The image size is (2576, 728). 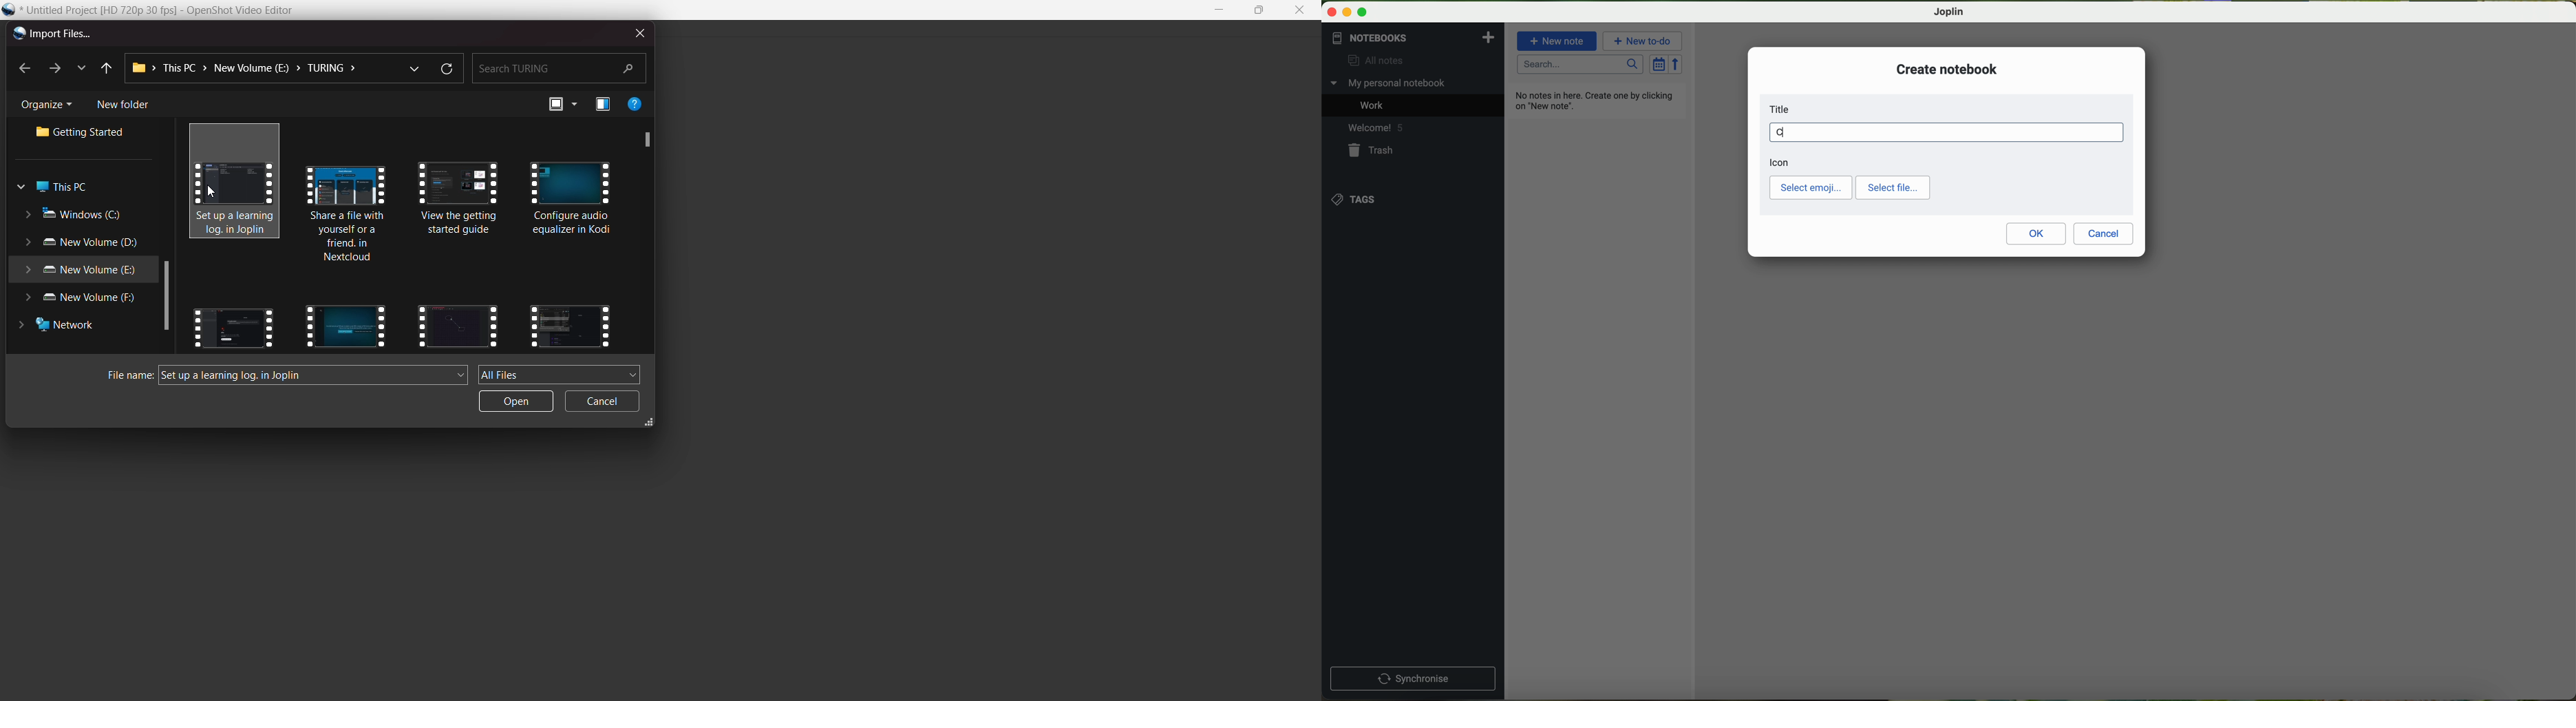 What do you see at coordinates (1374, 104) in the screenshot?
I see `work` at bounding box center [1374, 104].